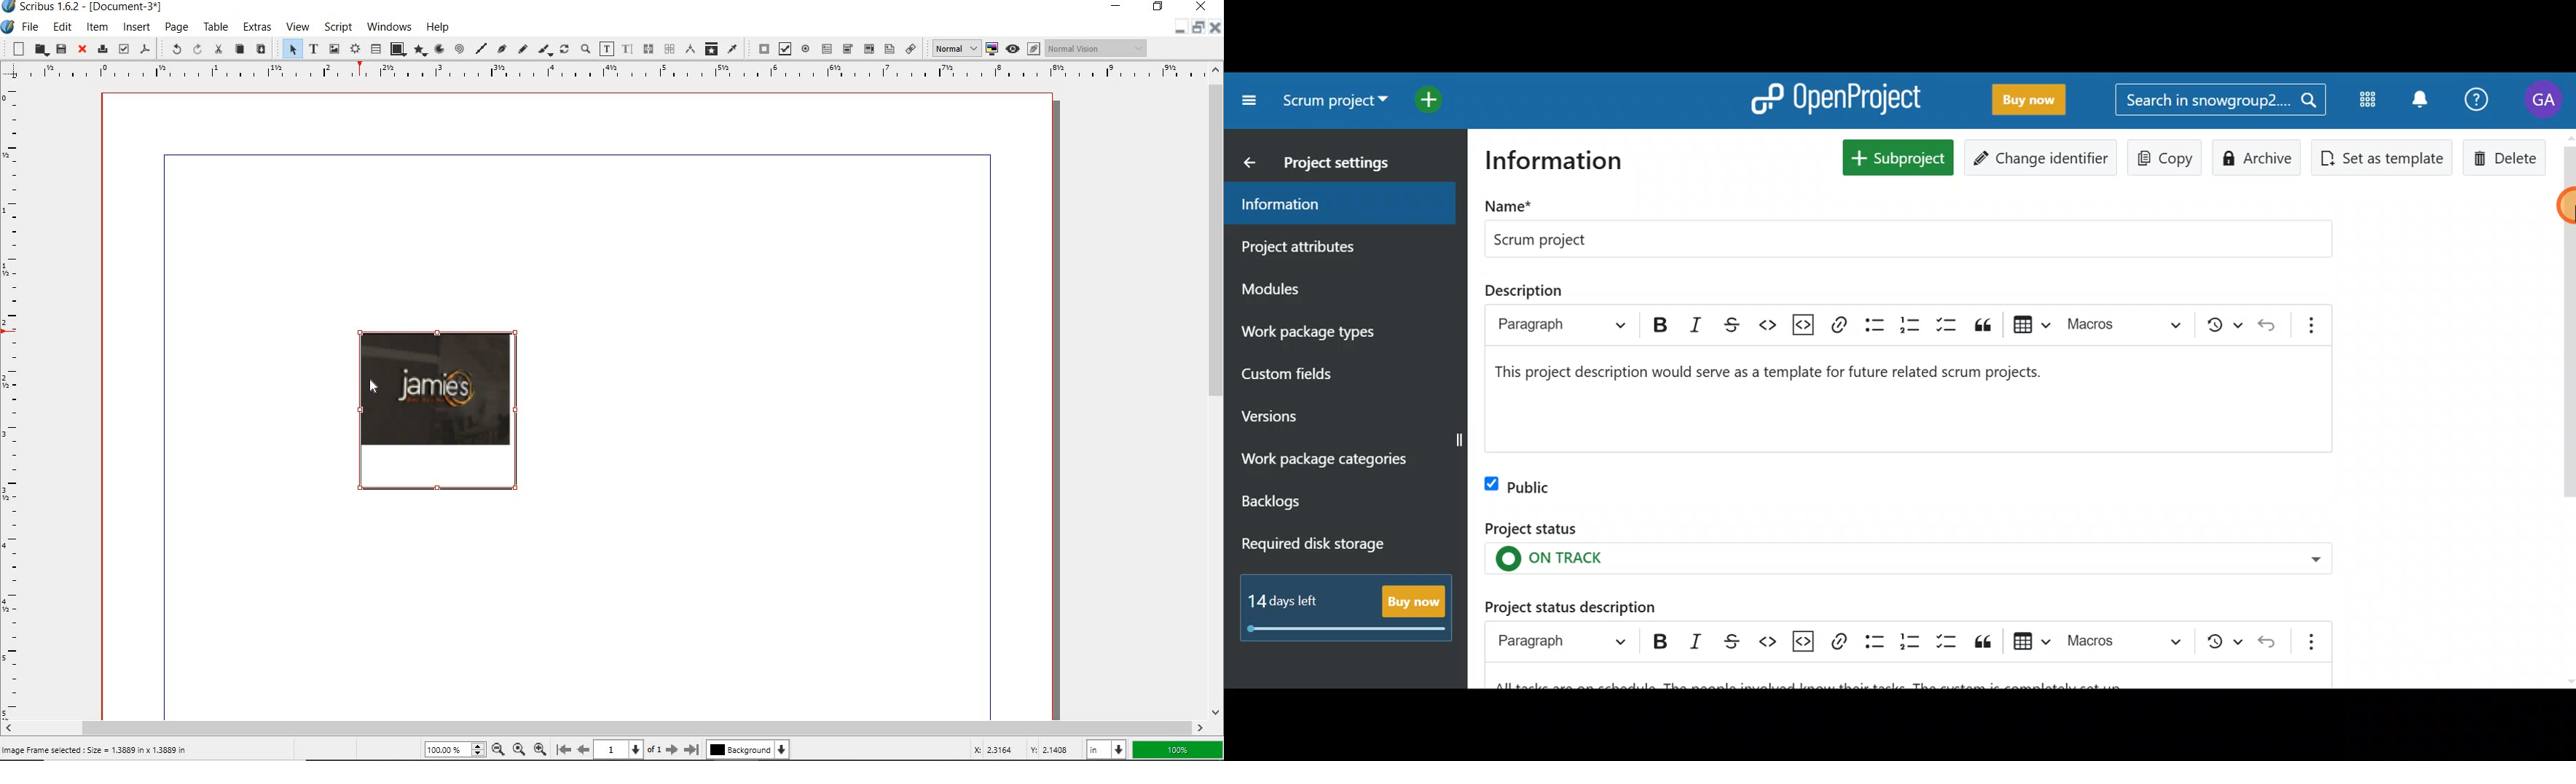  I want to click on zoom level, so click(452, 752).